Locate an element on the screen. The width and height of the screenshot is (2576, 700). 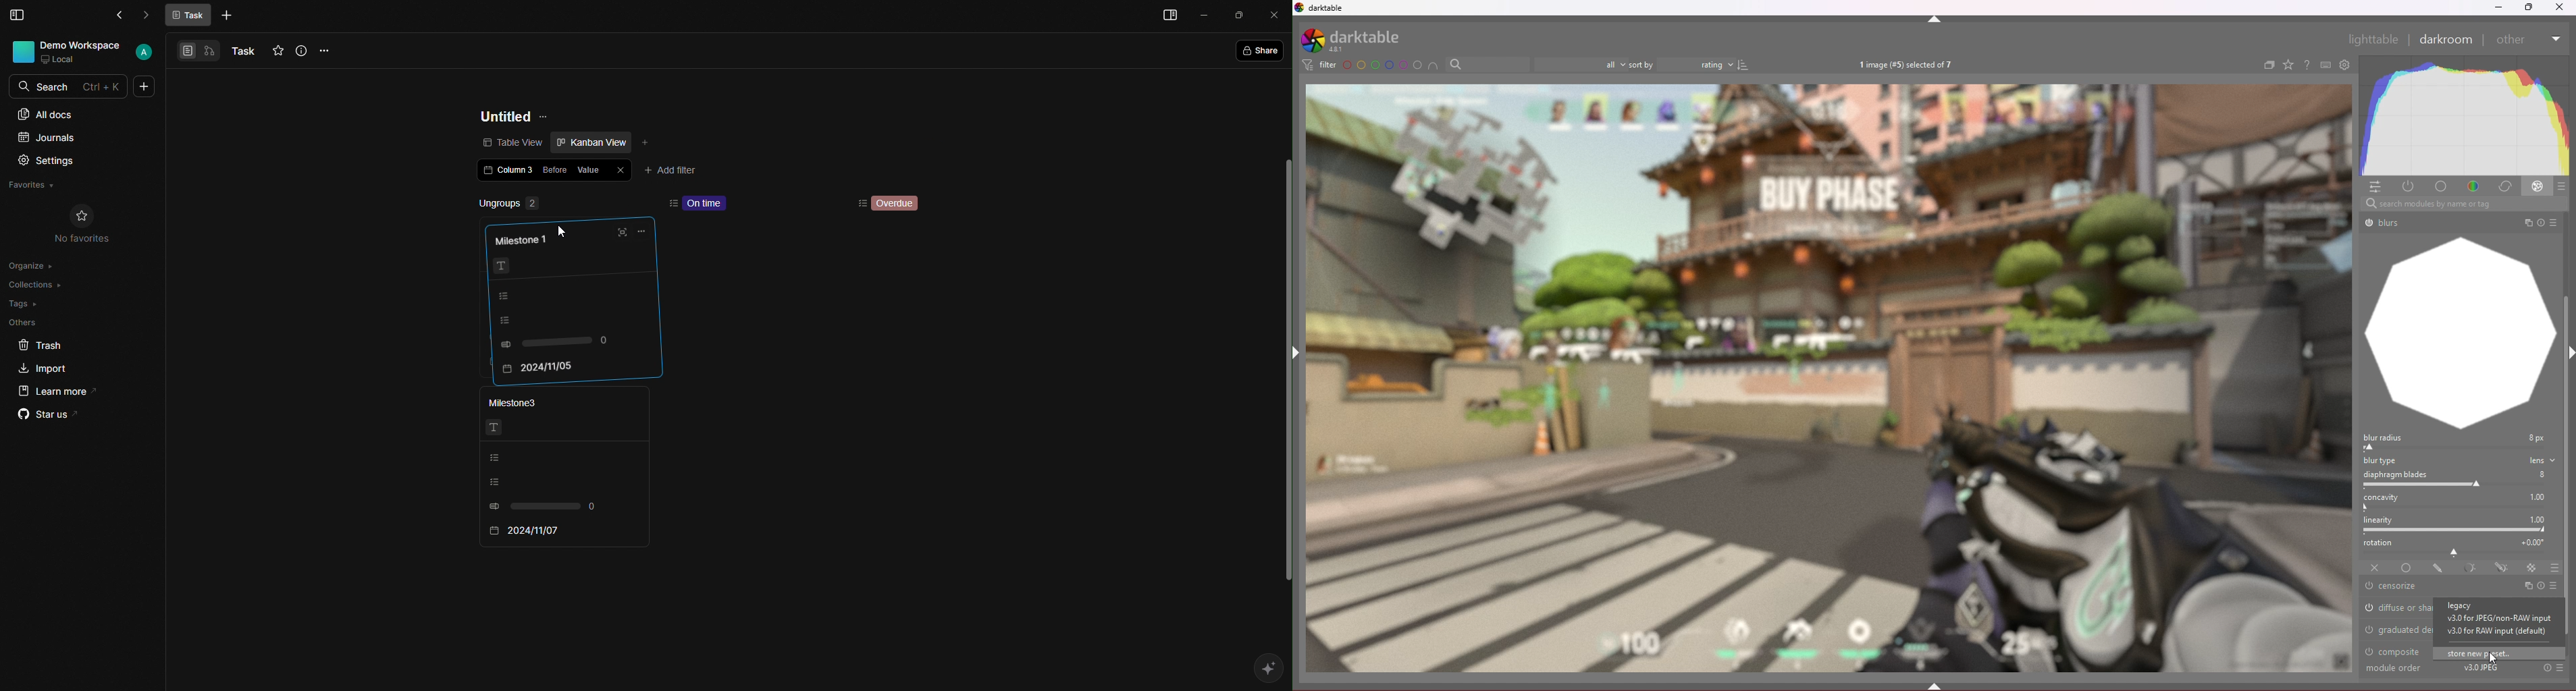
drawn mask is located at coordinates (2439, 568).